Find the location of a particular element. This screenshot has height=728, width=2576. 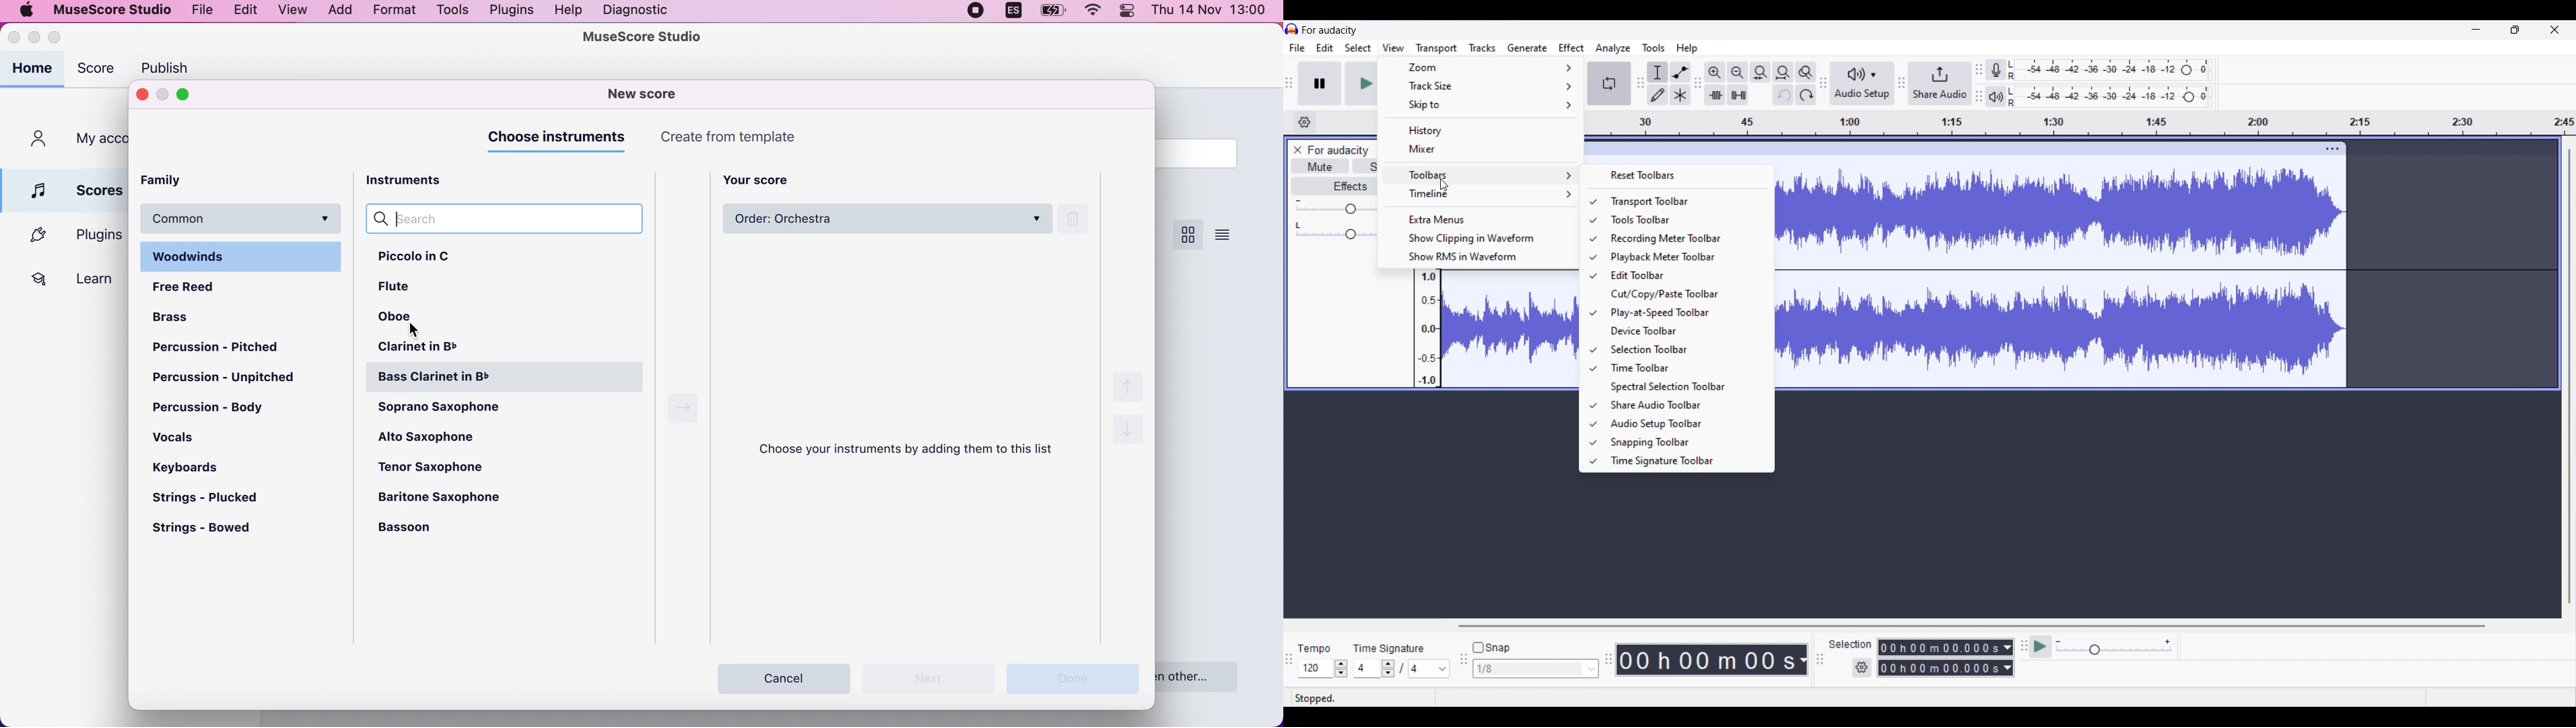

Tracks is located at coordinates (1483, 47).